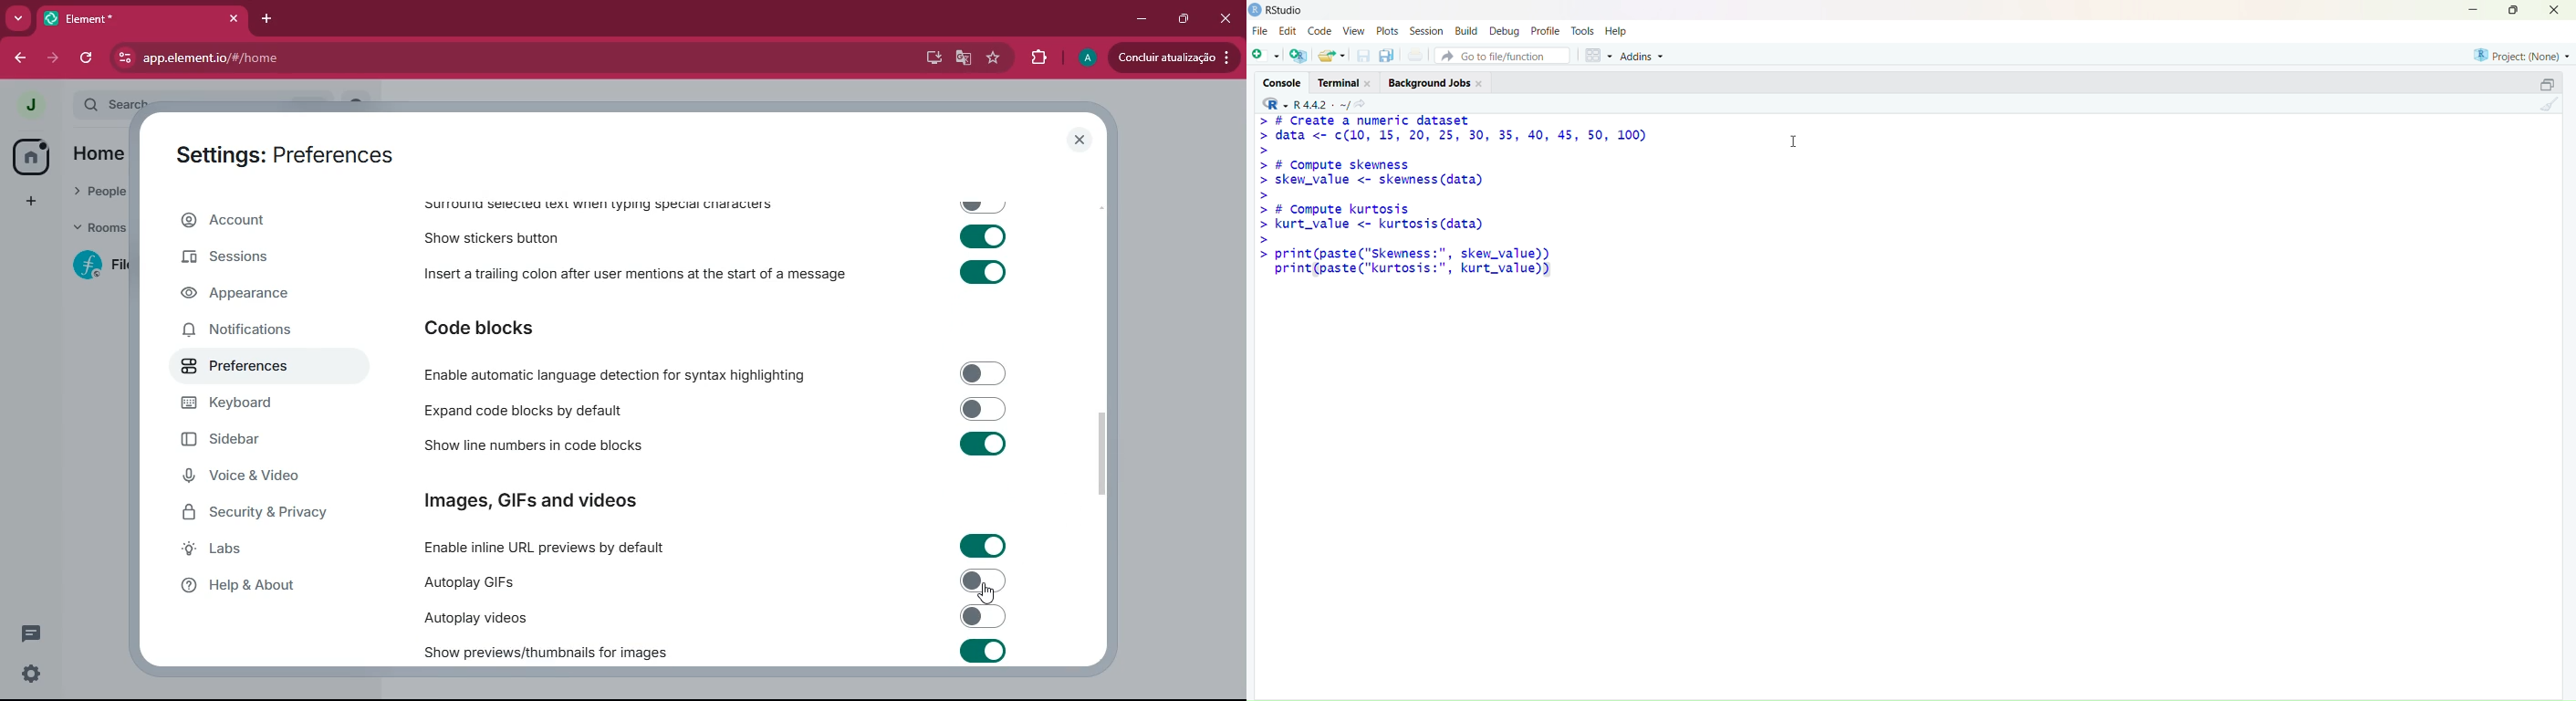 This screenshot has height=728, width=2576. I want to click on close, so click(1079, 140).